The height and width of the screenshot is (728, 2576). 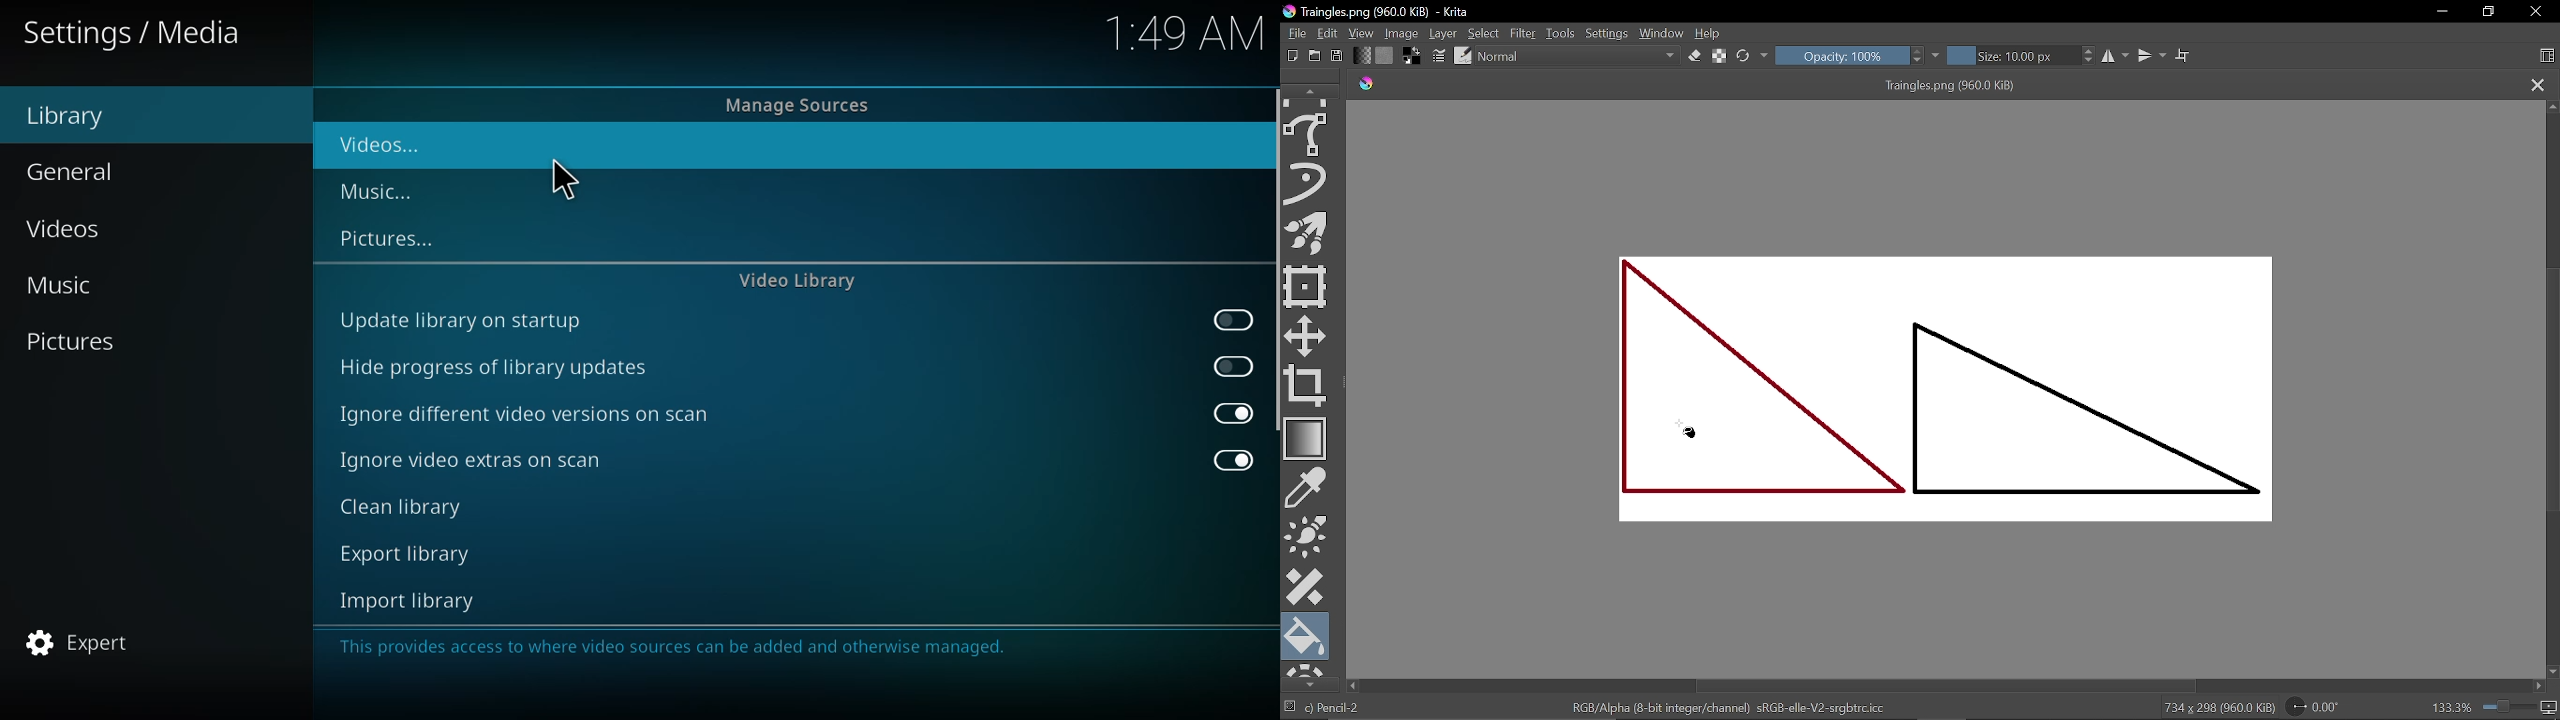 What do you see at coordinates (72, 339) in the screenshot?
I see `pictures` at bounding box center [72, 339].